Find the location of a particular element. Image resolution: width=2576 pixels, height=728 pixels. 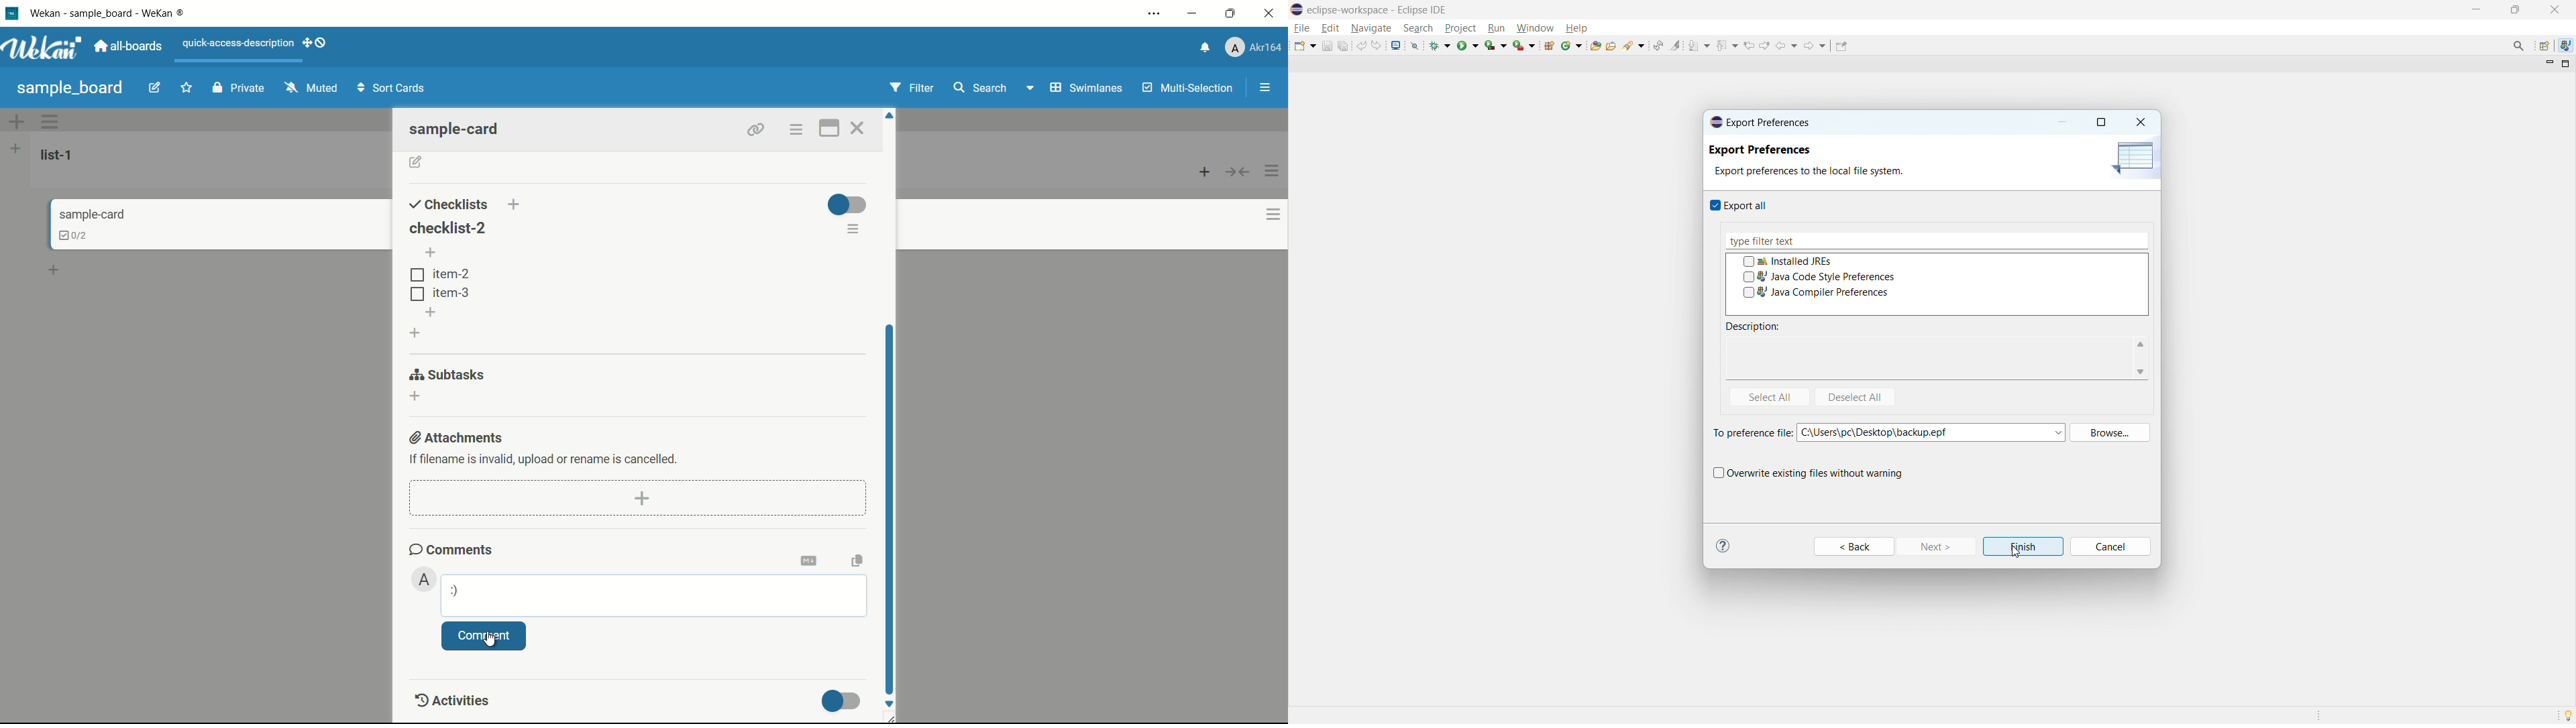

cursor is located at coordinates (489, 641).